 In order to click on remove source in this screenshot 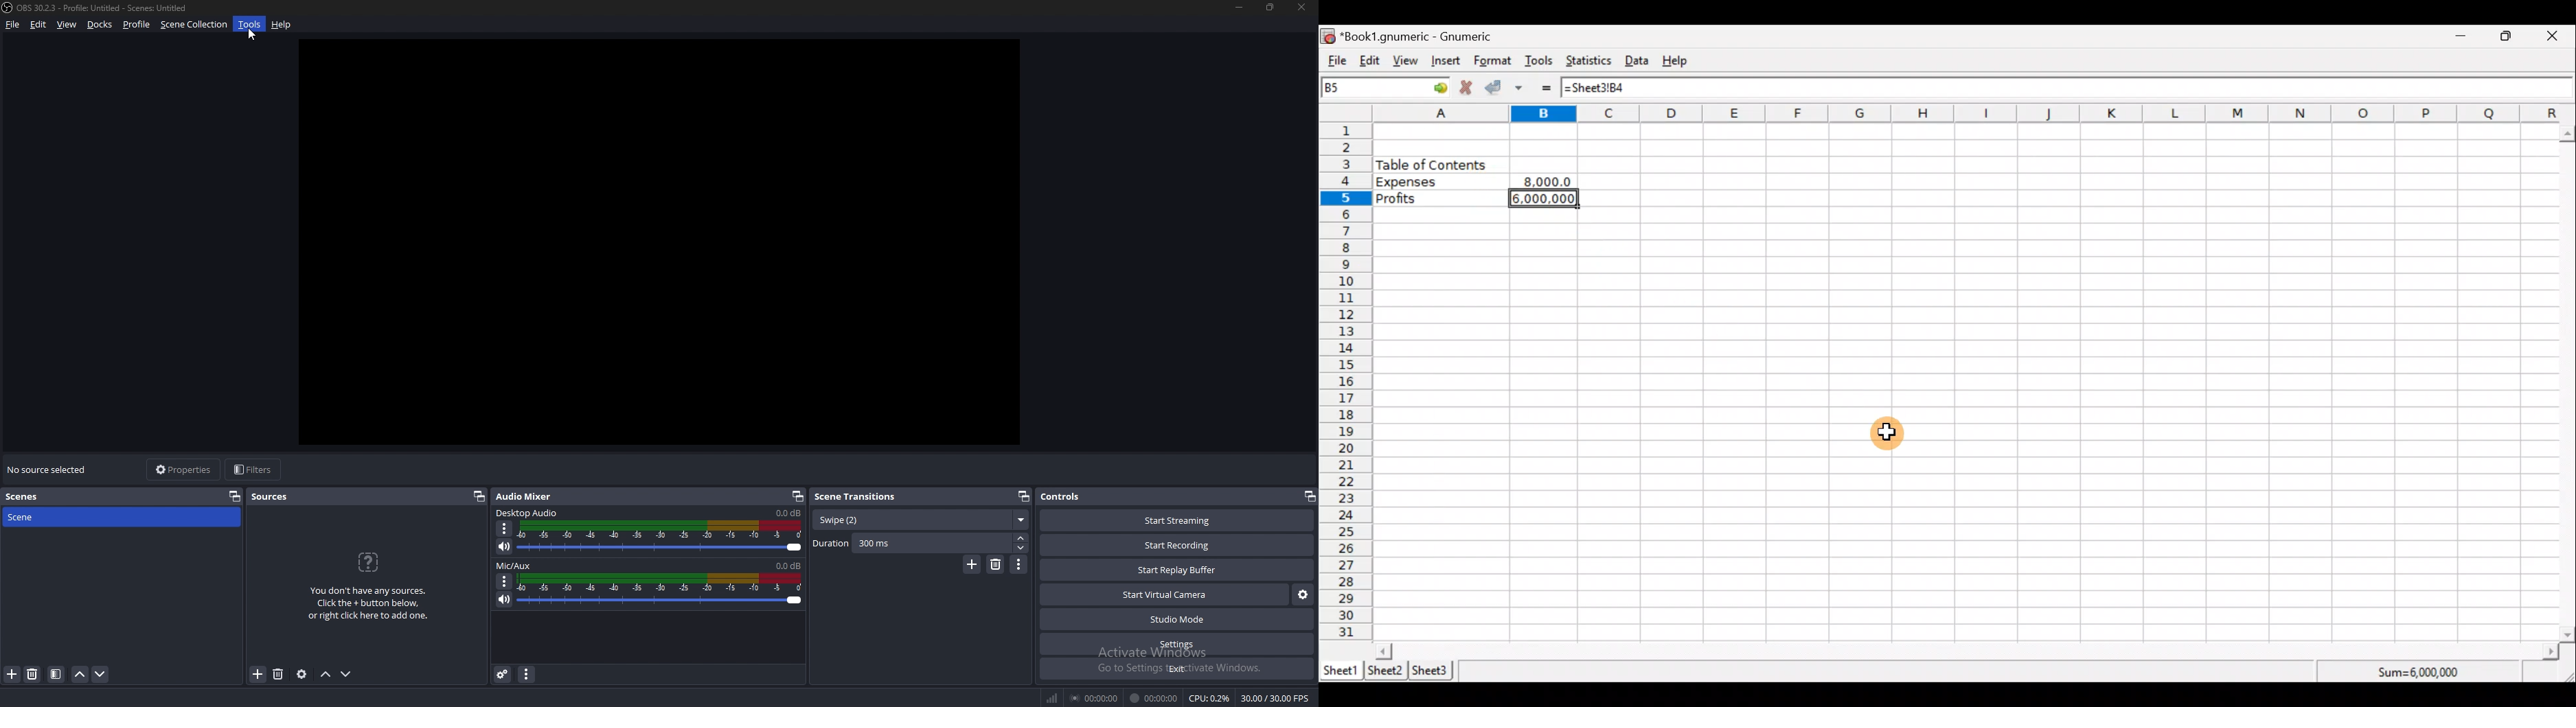, I will do `click(278, 675)`.